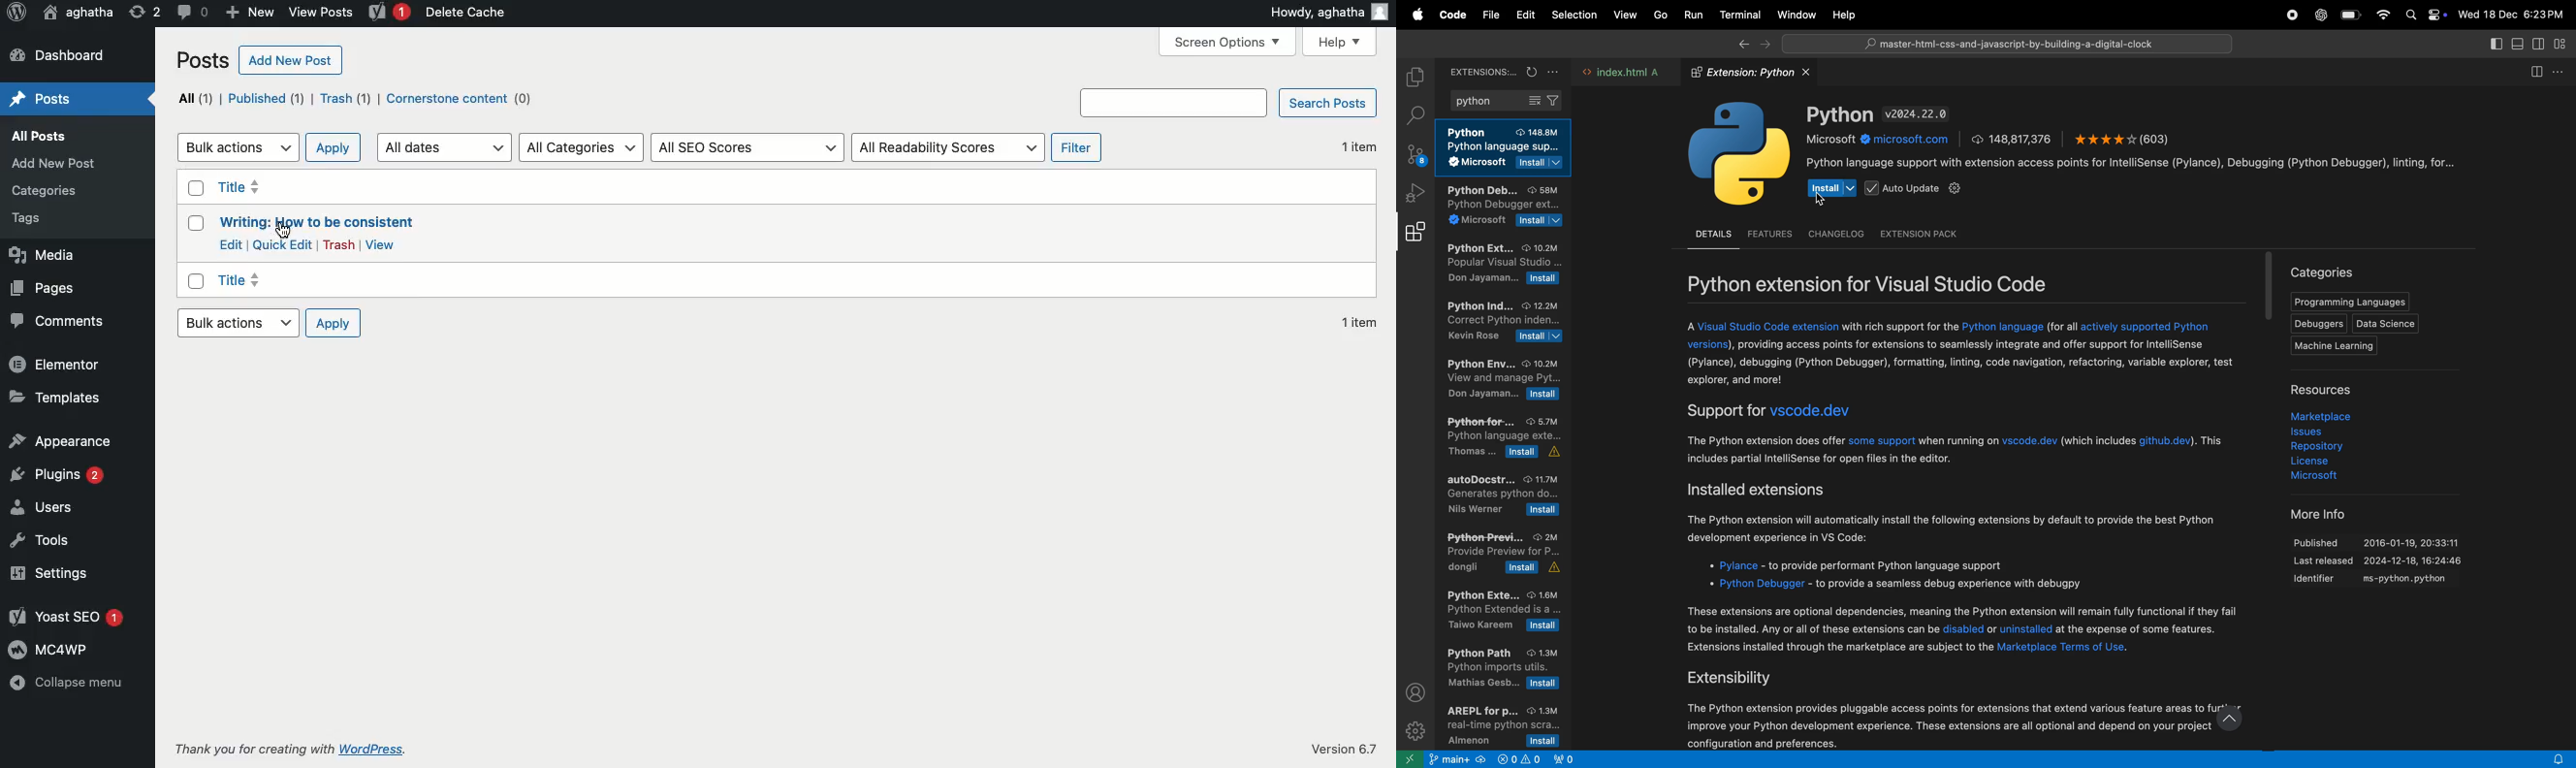 This screenshot has width=2576, height=784. What do you see at coordinates (2351, 16) in the screenshot?
I see `battery` at bounding box center [2351, 16].